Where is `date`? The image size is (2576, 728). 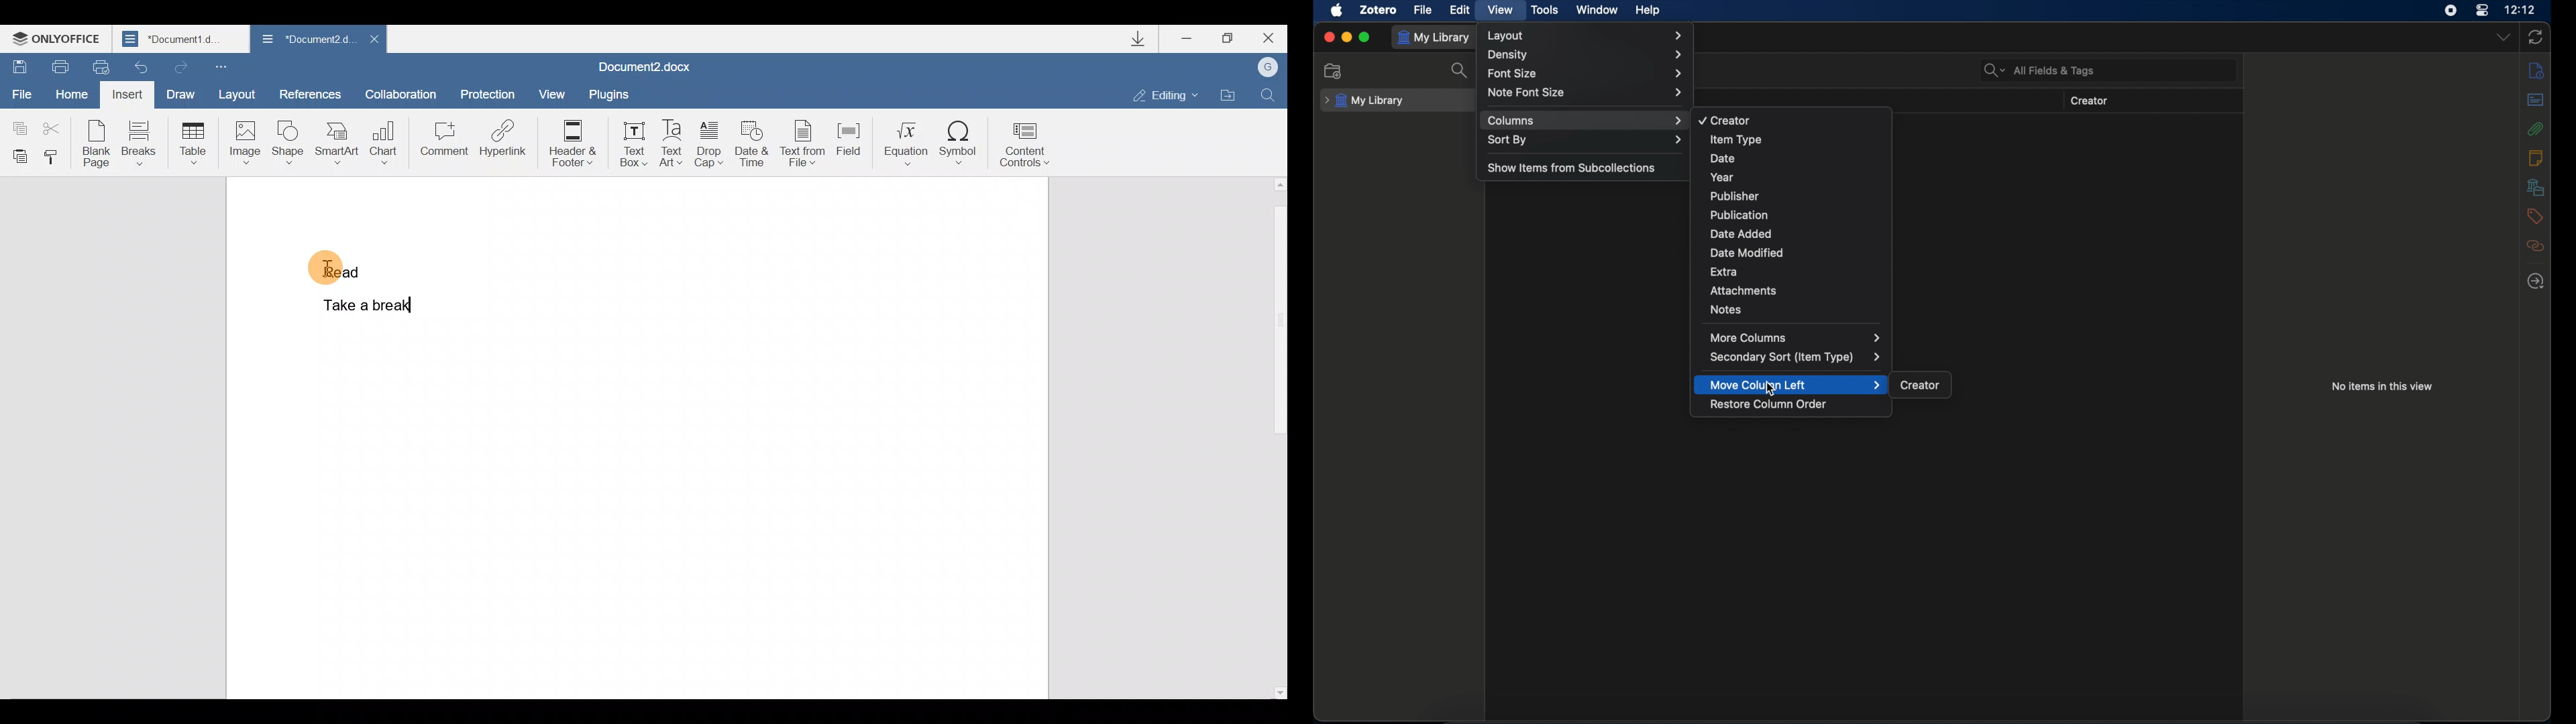
date is located at coordinates (1722, 159).